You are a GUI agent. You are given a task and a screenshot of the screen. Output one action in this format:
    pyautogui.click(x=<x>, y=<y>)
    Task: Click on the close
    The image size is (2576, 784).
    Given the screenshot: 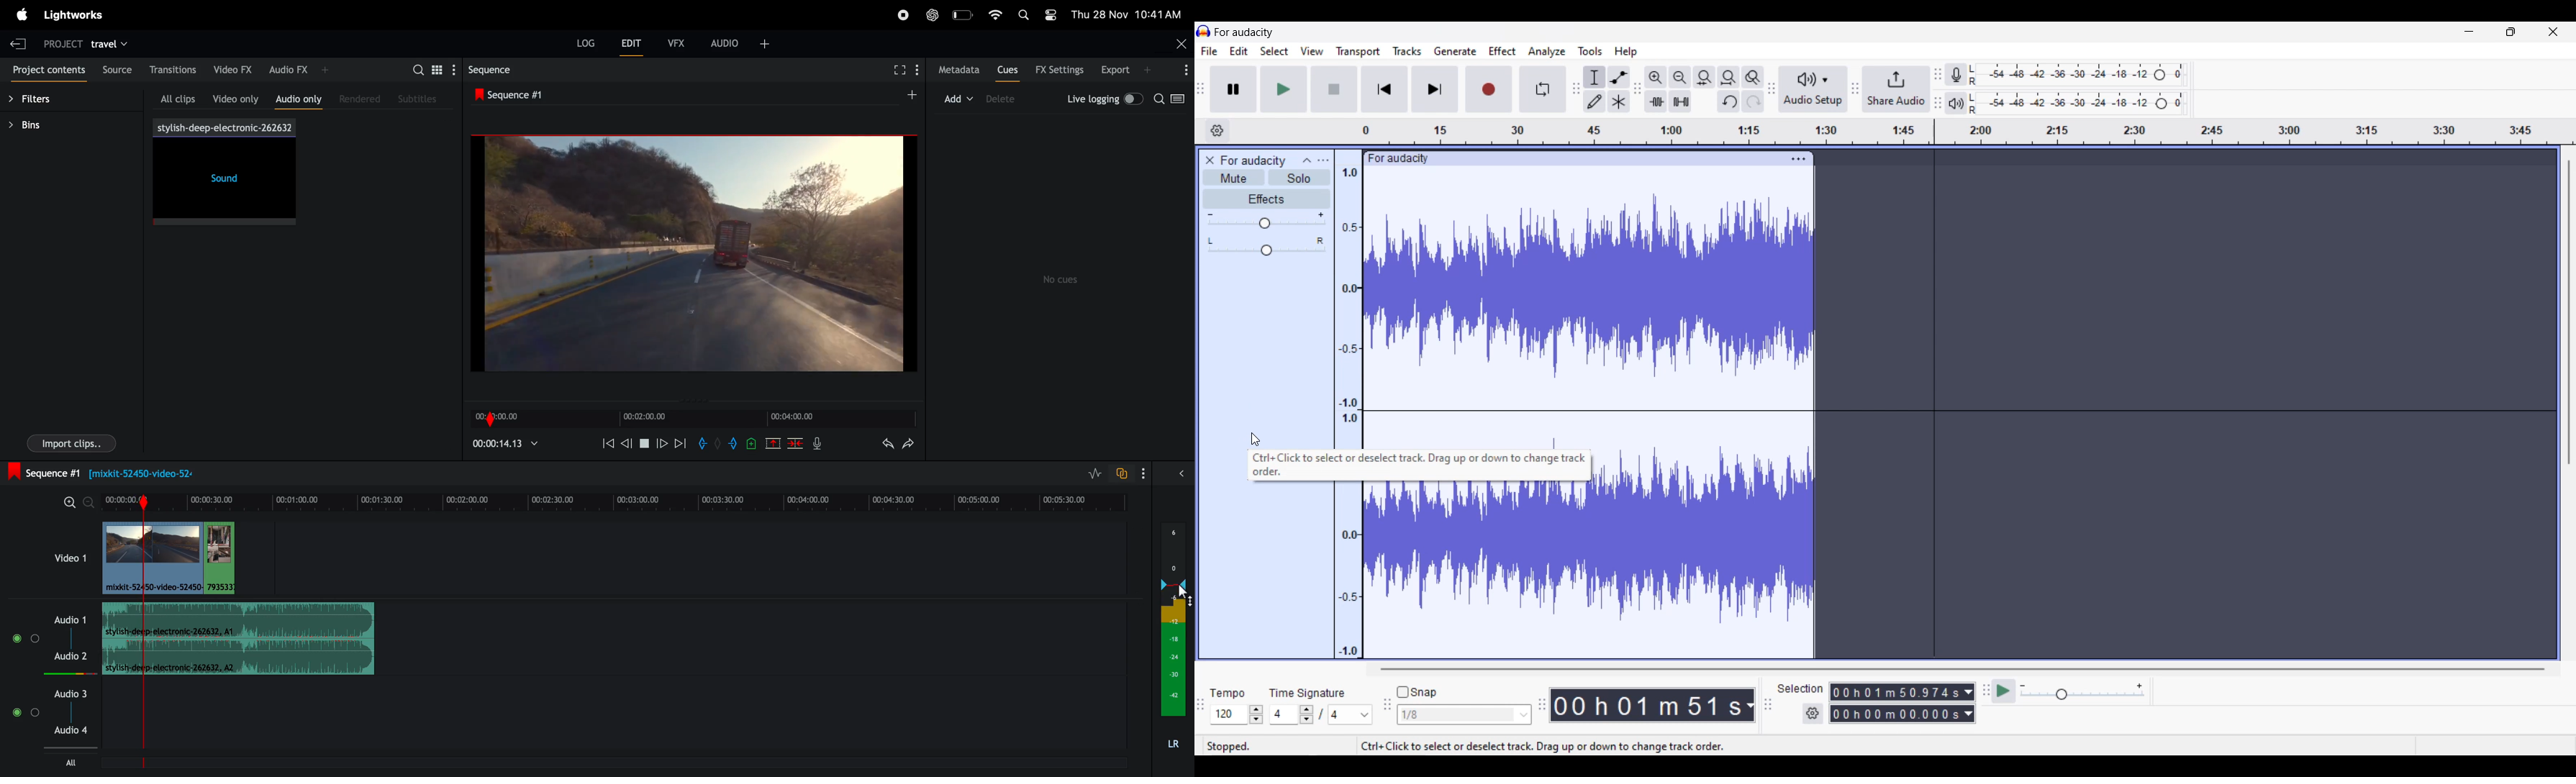 What is the action you would take?
    pyautogui.click(x=1179, y=43)
    